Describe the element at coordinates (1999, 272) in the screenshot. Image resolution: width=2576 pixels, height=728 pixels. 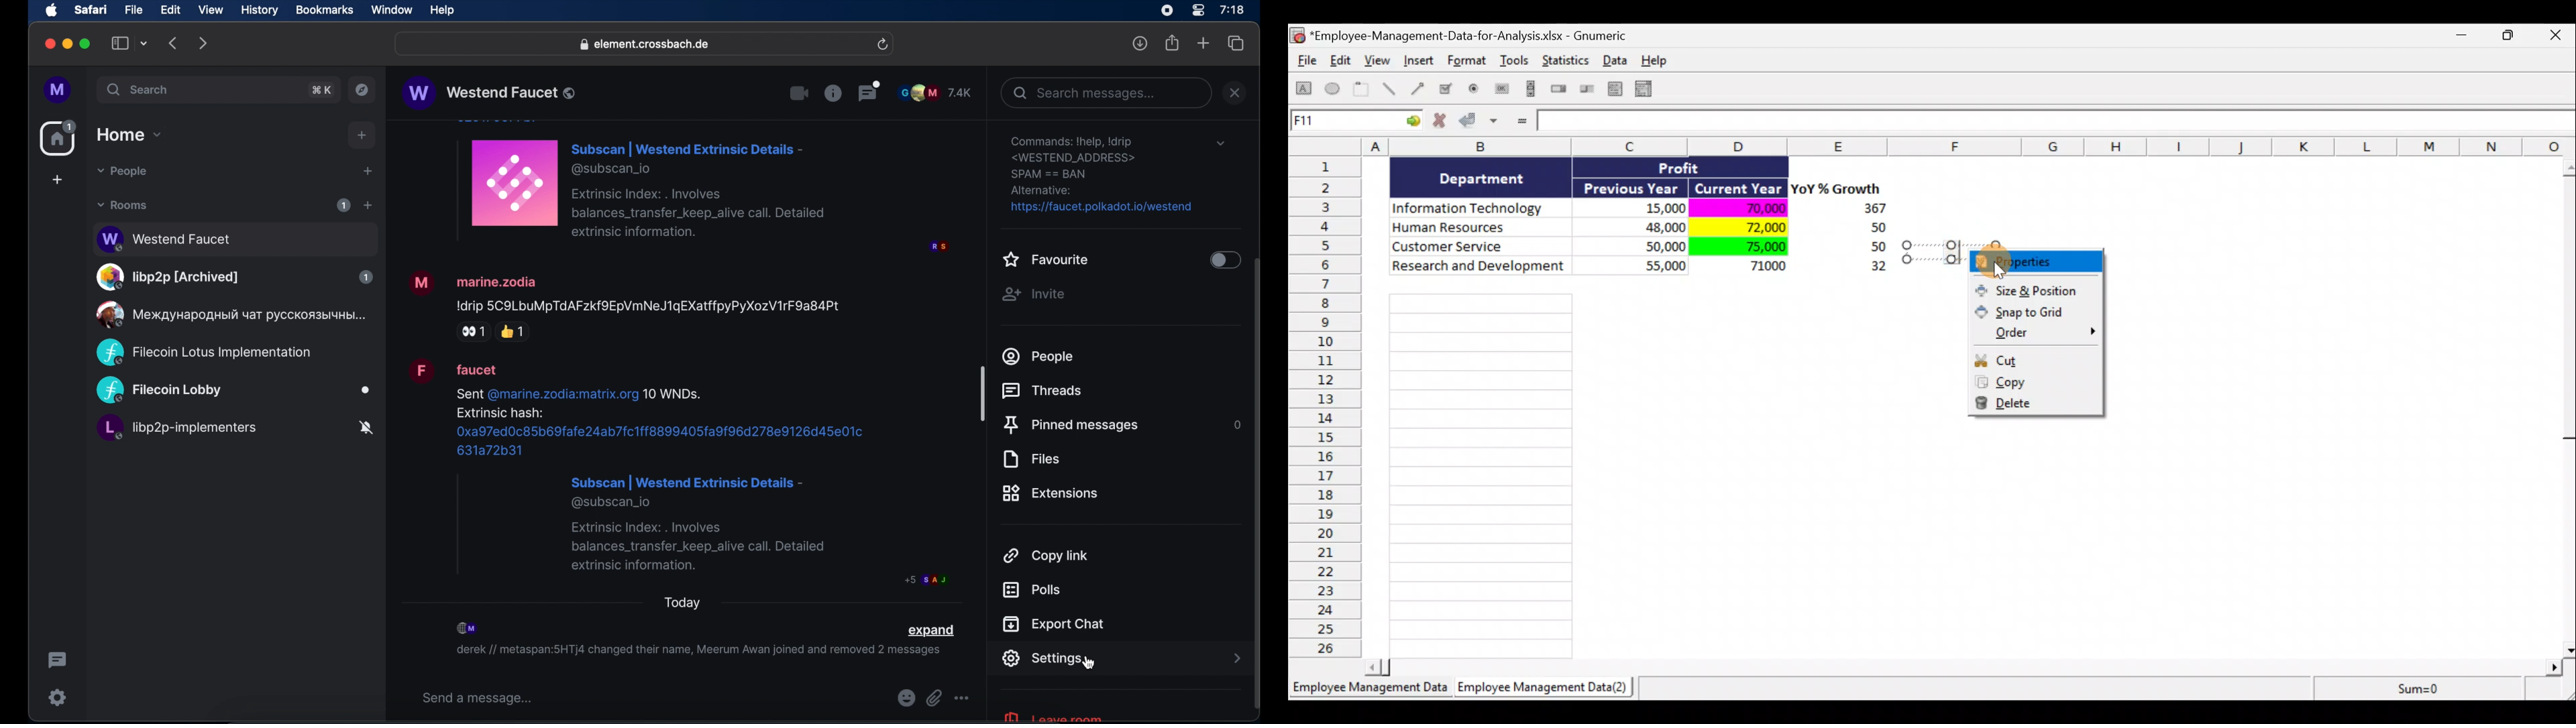
I see `cursor` at that location.